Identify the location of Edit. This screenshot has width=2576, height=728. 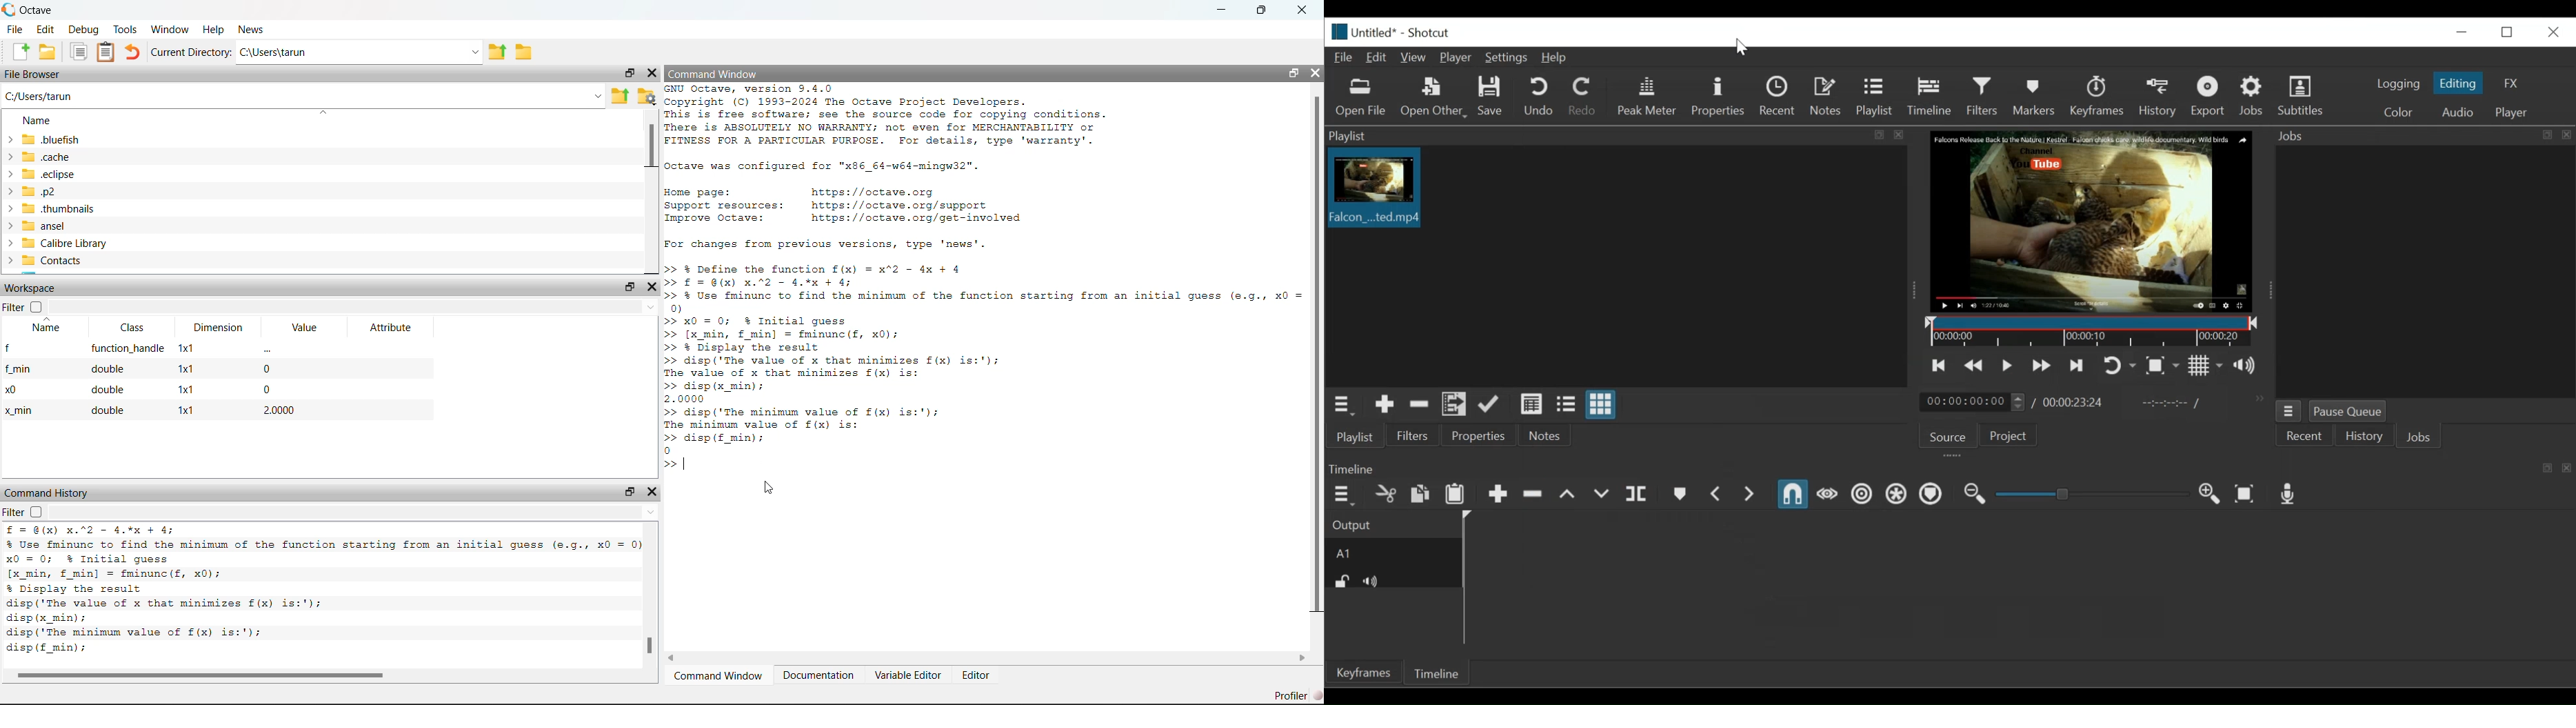
(1377, 59).